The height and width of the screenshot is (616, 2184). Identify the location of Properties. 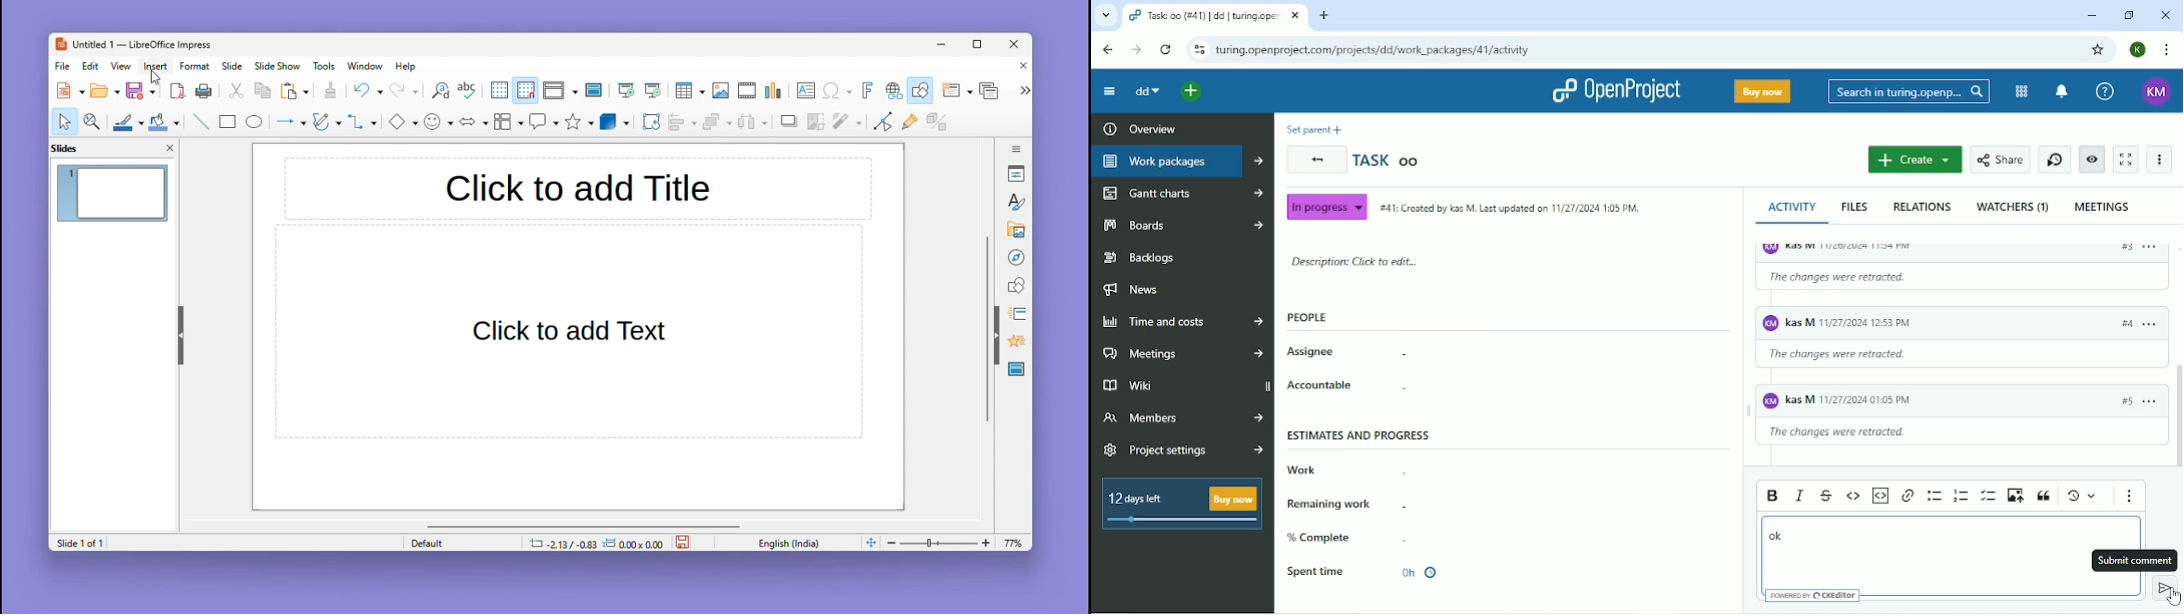
(1018, 173).